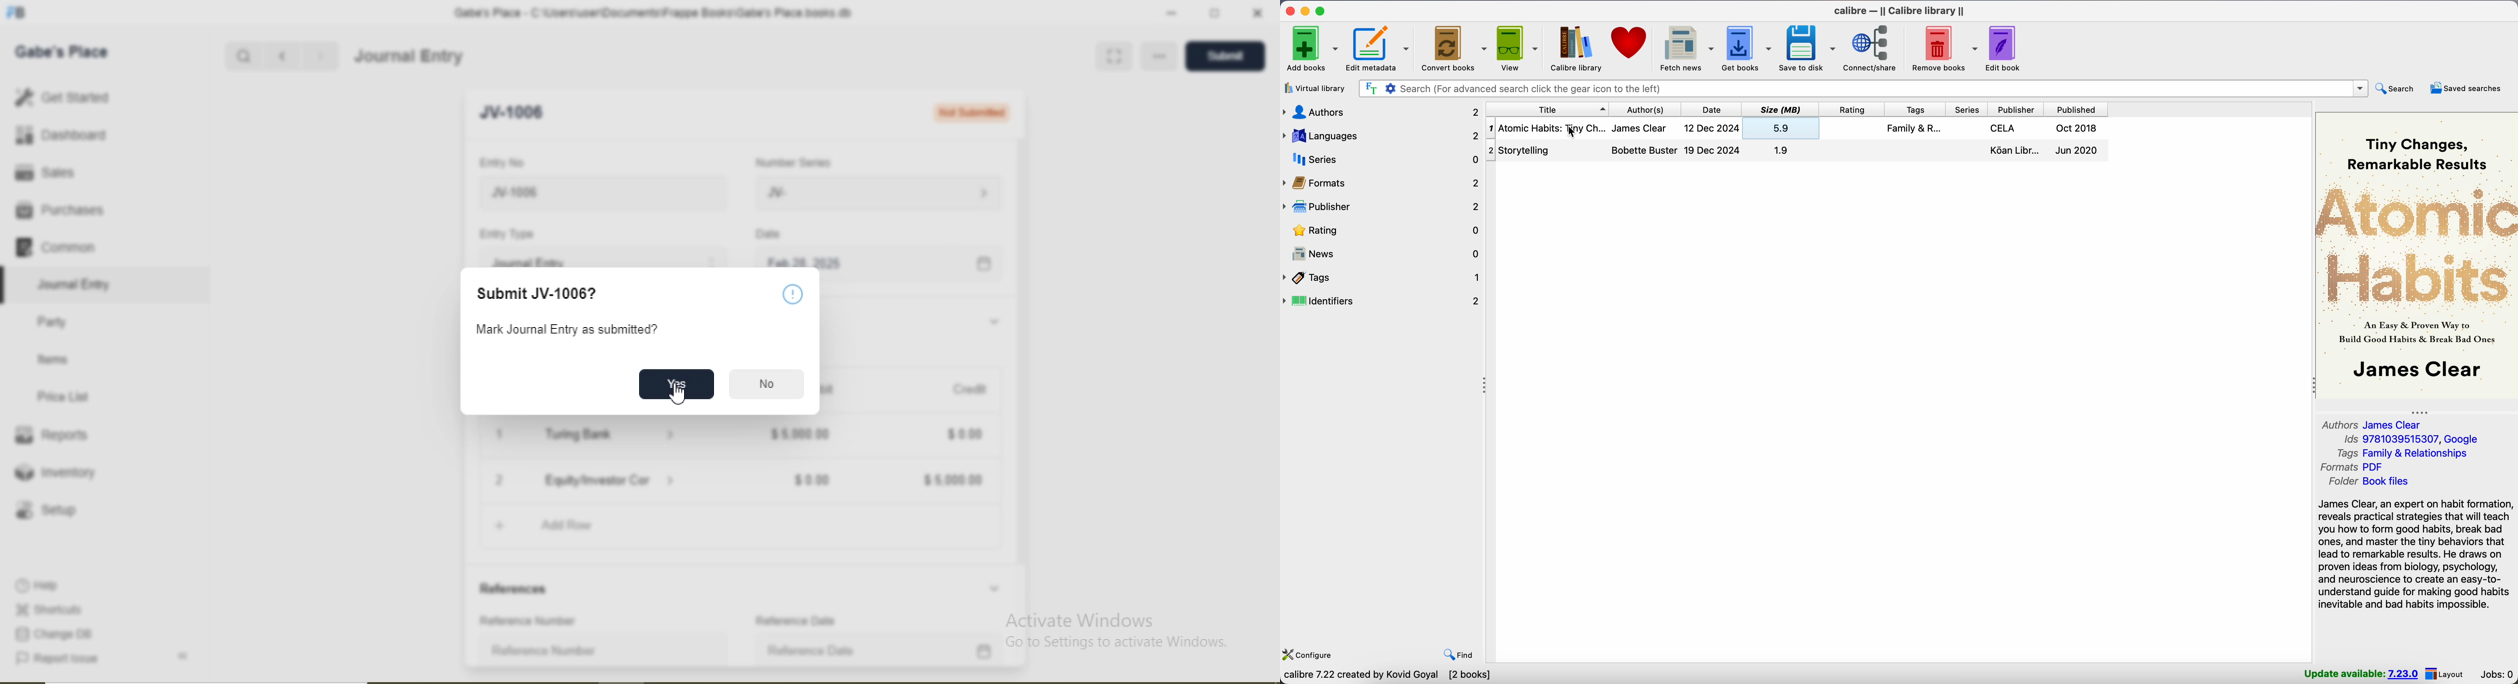 The width and height of the screenshot is (2520, 700). Describe the element at coordinates (499, 434) in the screenshot. I see `1` at that location.